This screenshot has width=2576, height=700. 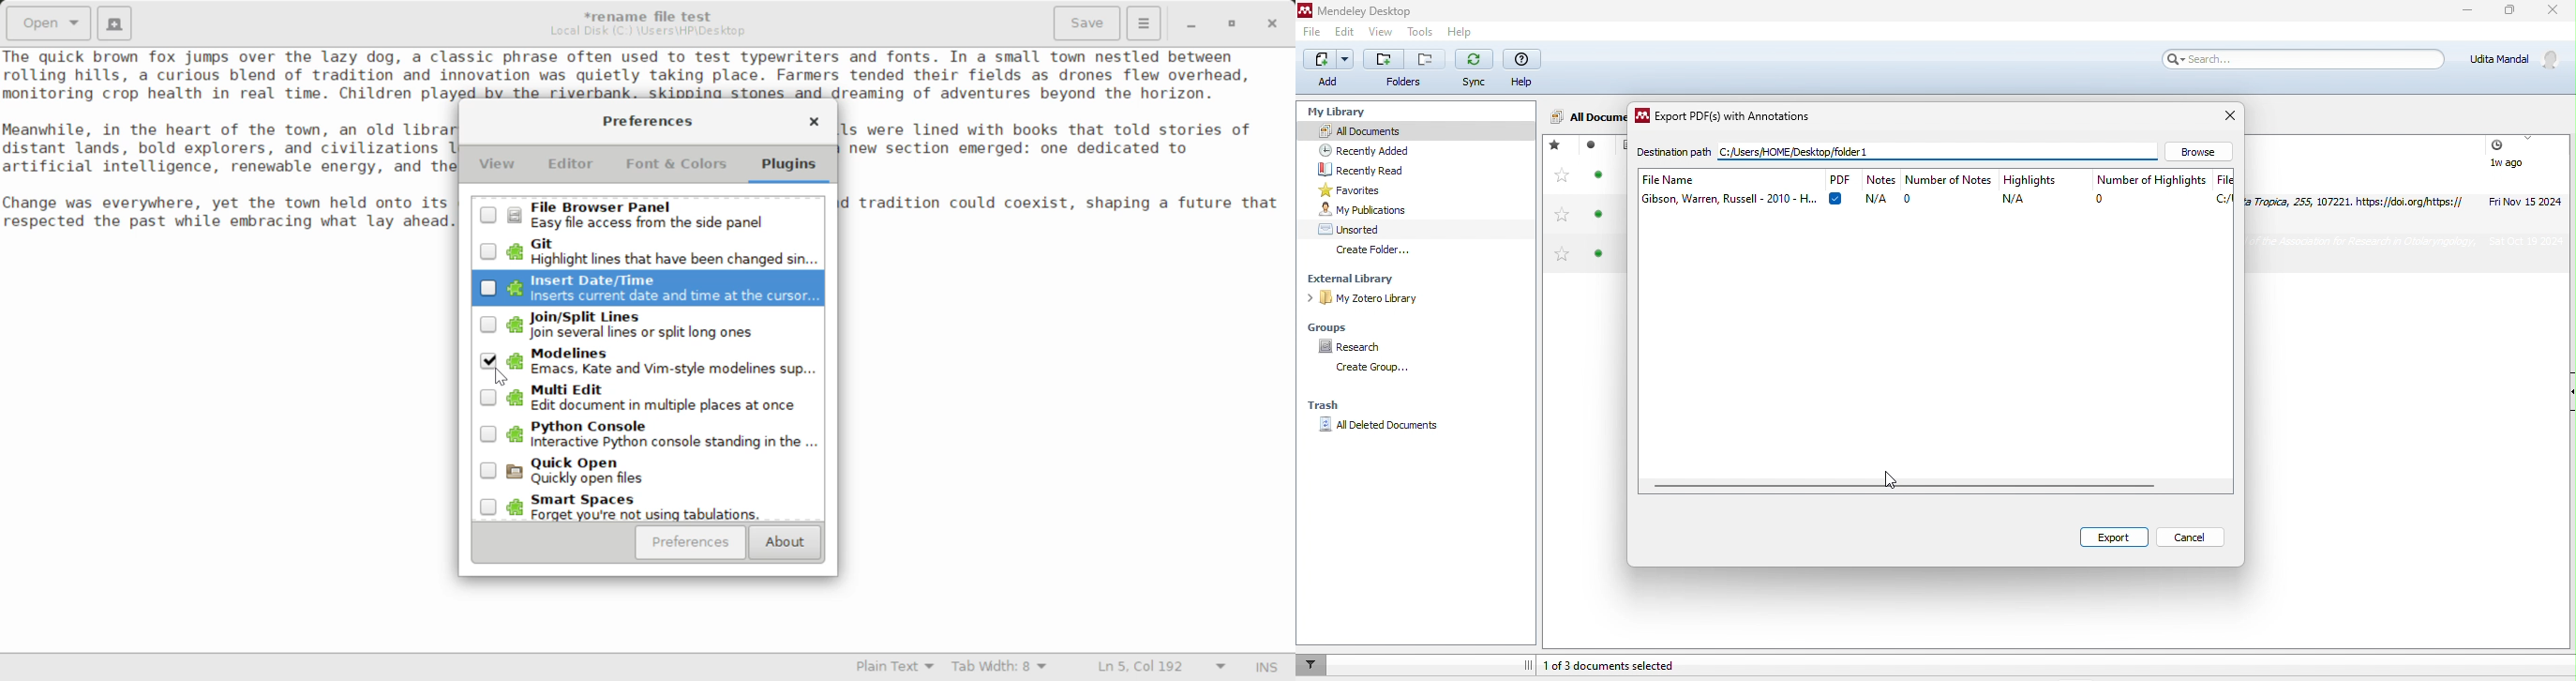 What do you see at coordinates (1585, 115) in the screenshot?
I see `all documents` at bounding box center [1585, 115].